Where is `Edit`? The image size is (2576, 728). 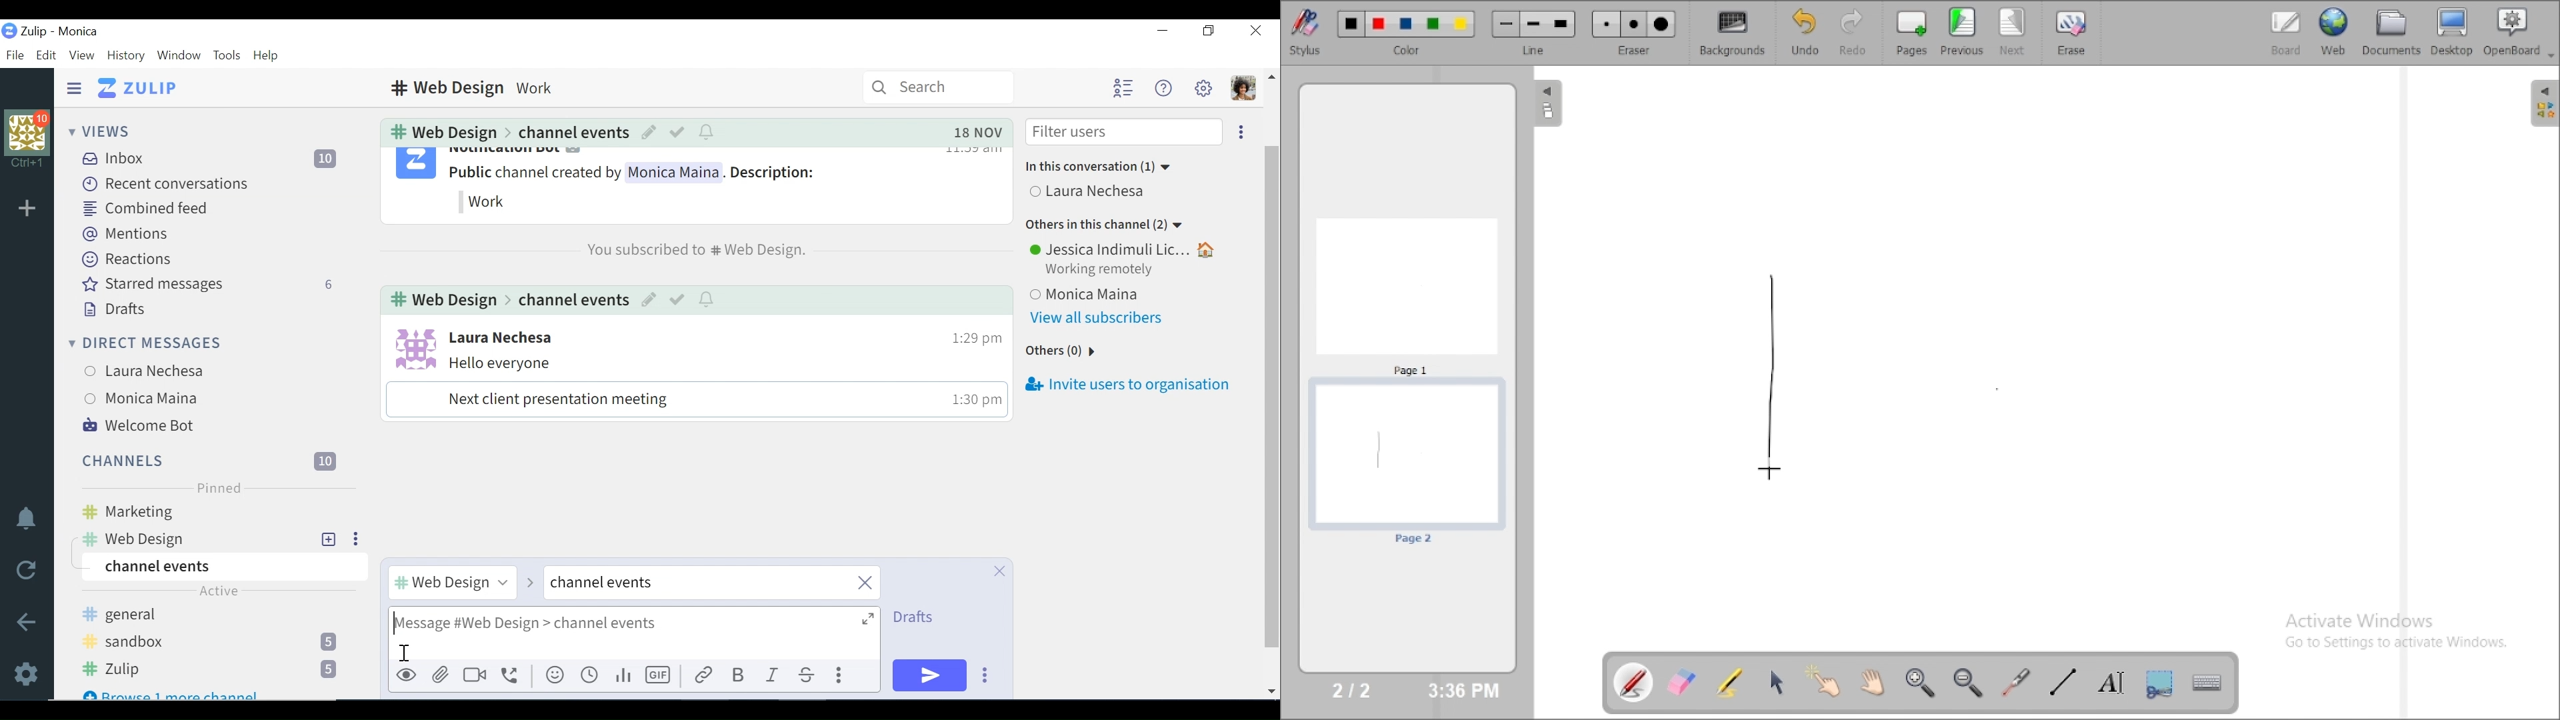 Edit is located at coordinates (647, 131).